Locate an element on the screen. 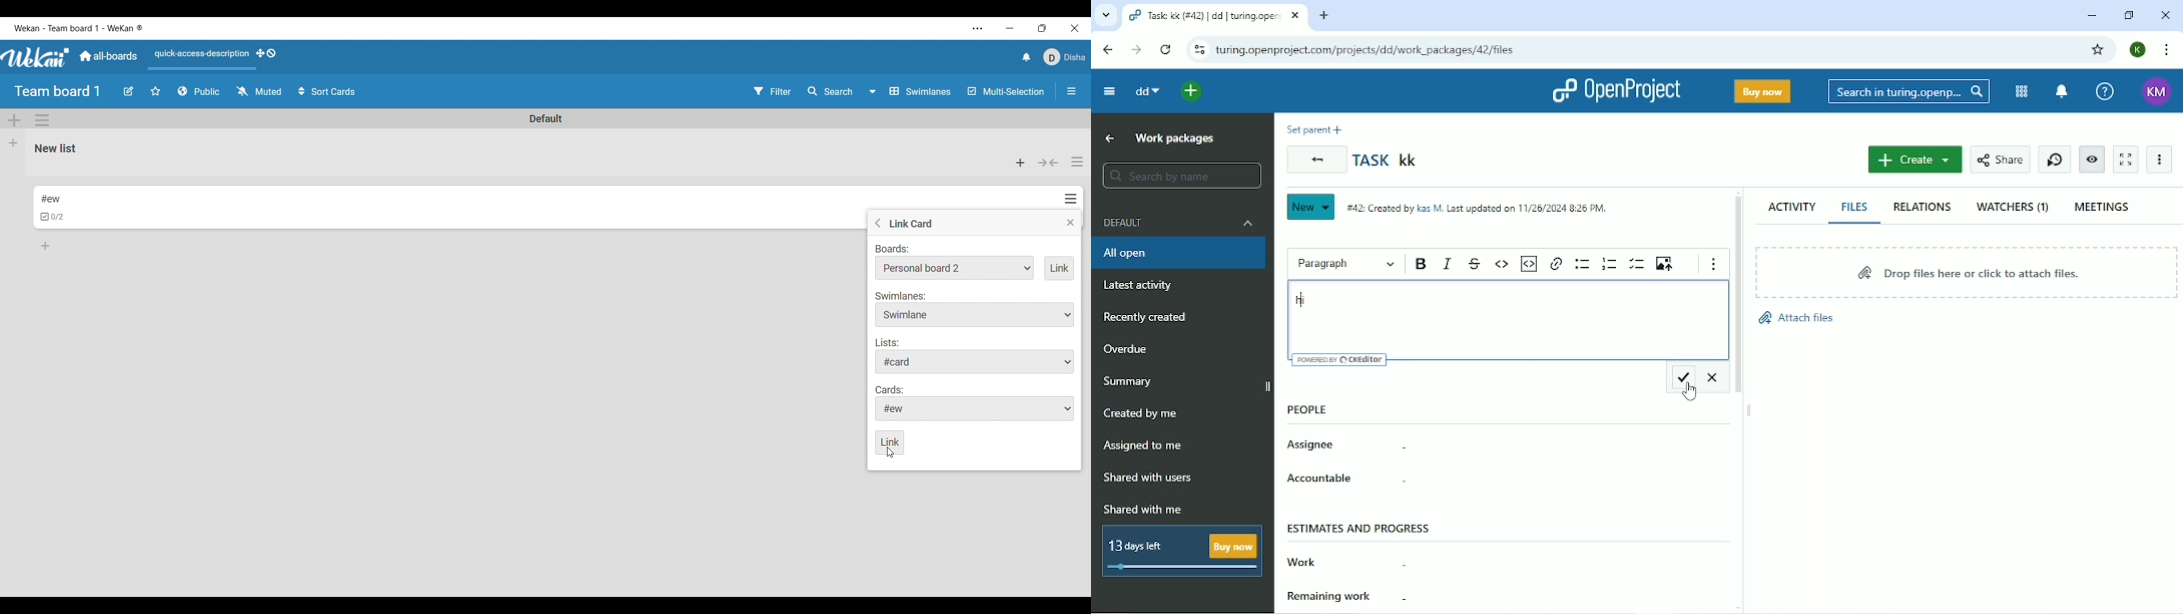  Sort cards is located at coordinates (328, 92).